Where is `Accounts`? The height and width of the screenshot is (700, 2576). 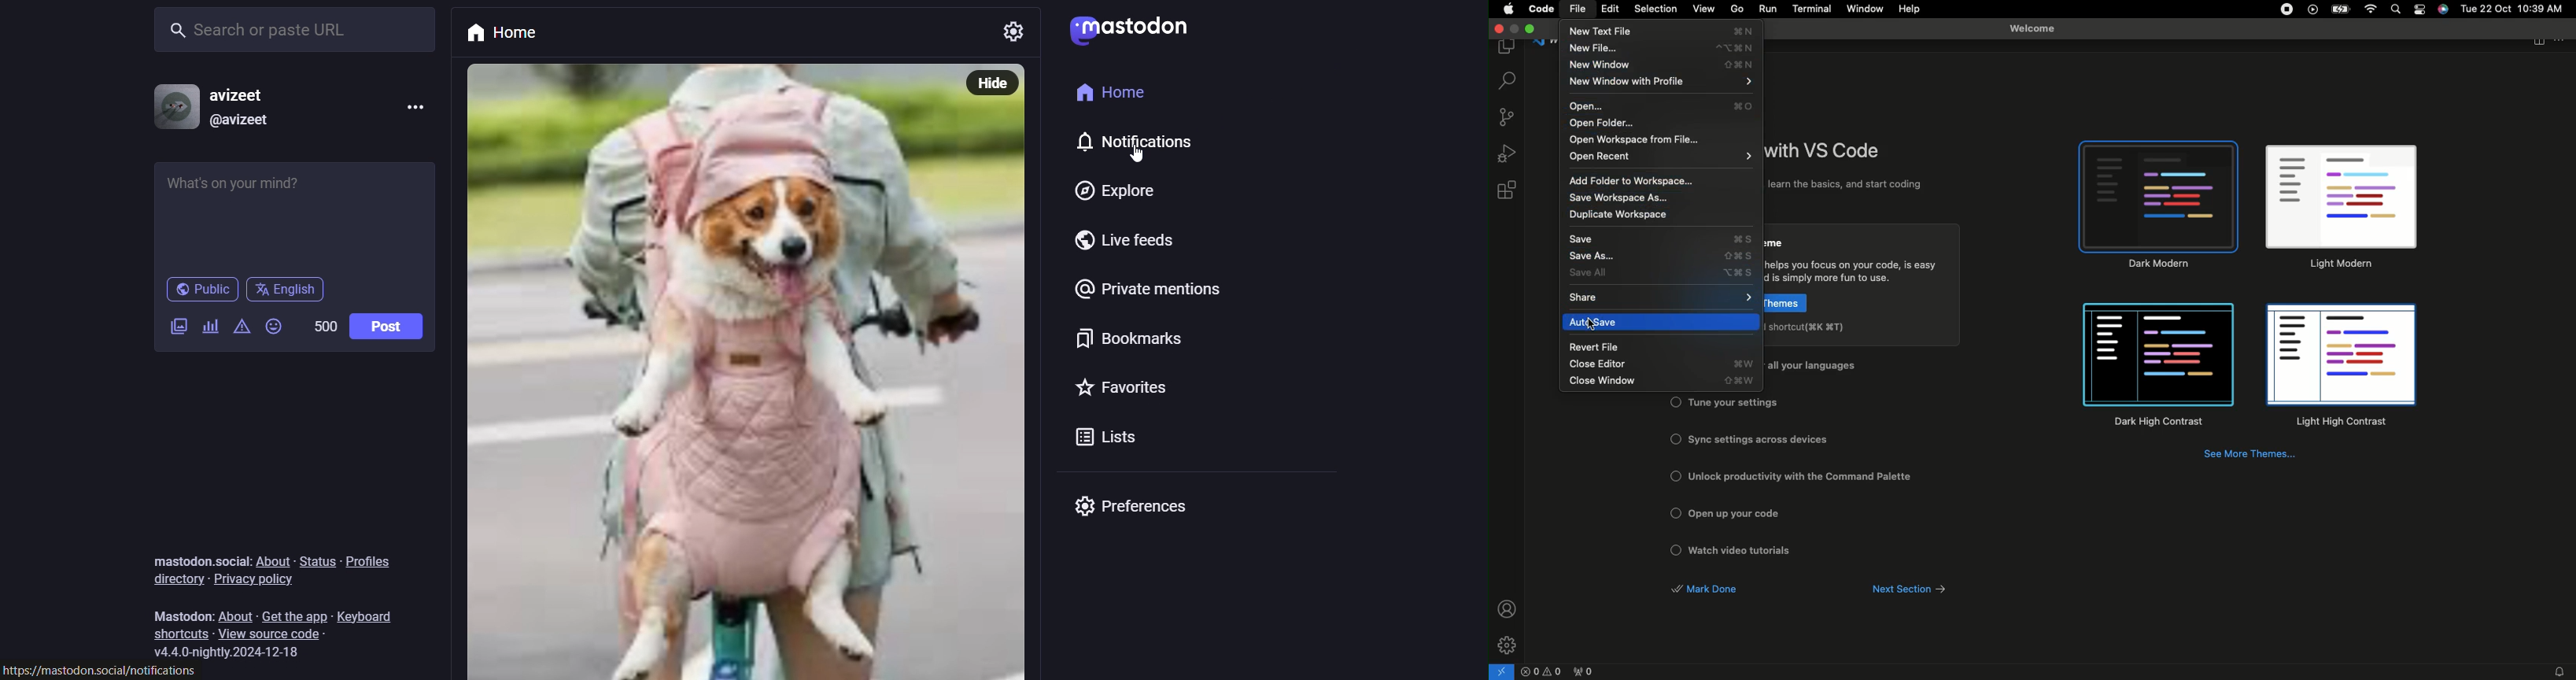 Accounts is located at coordinates (1509, 608).